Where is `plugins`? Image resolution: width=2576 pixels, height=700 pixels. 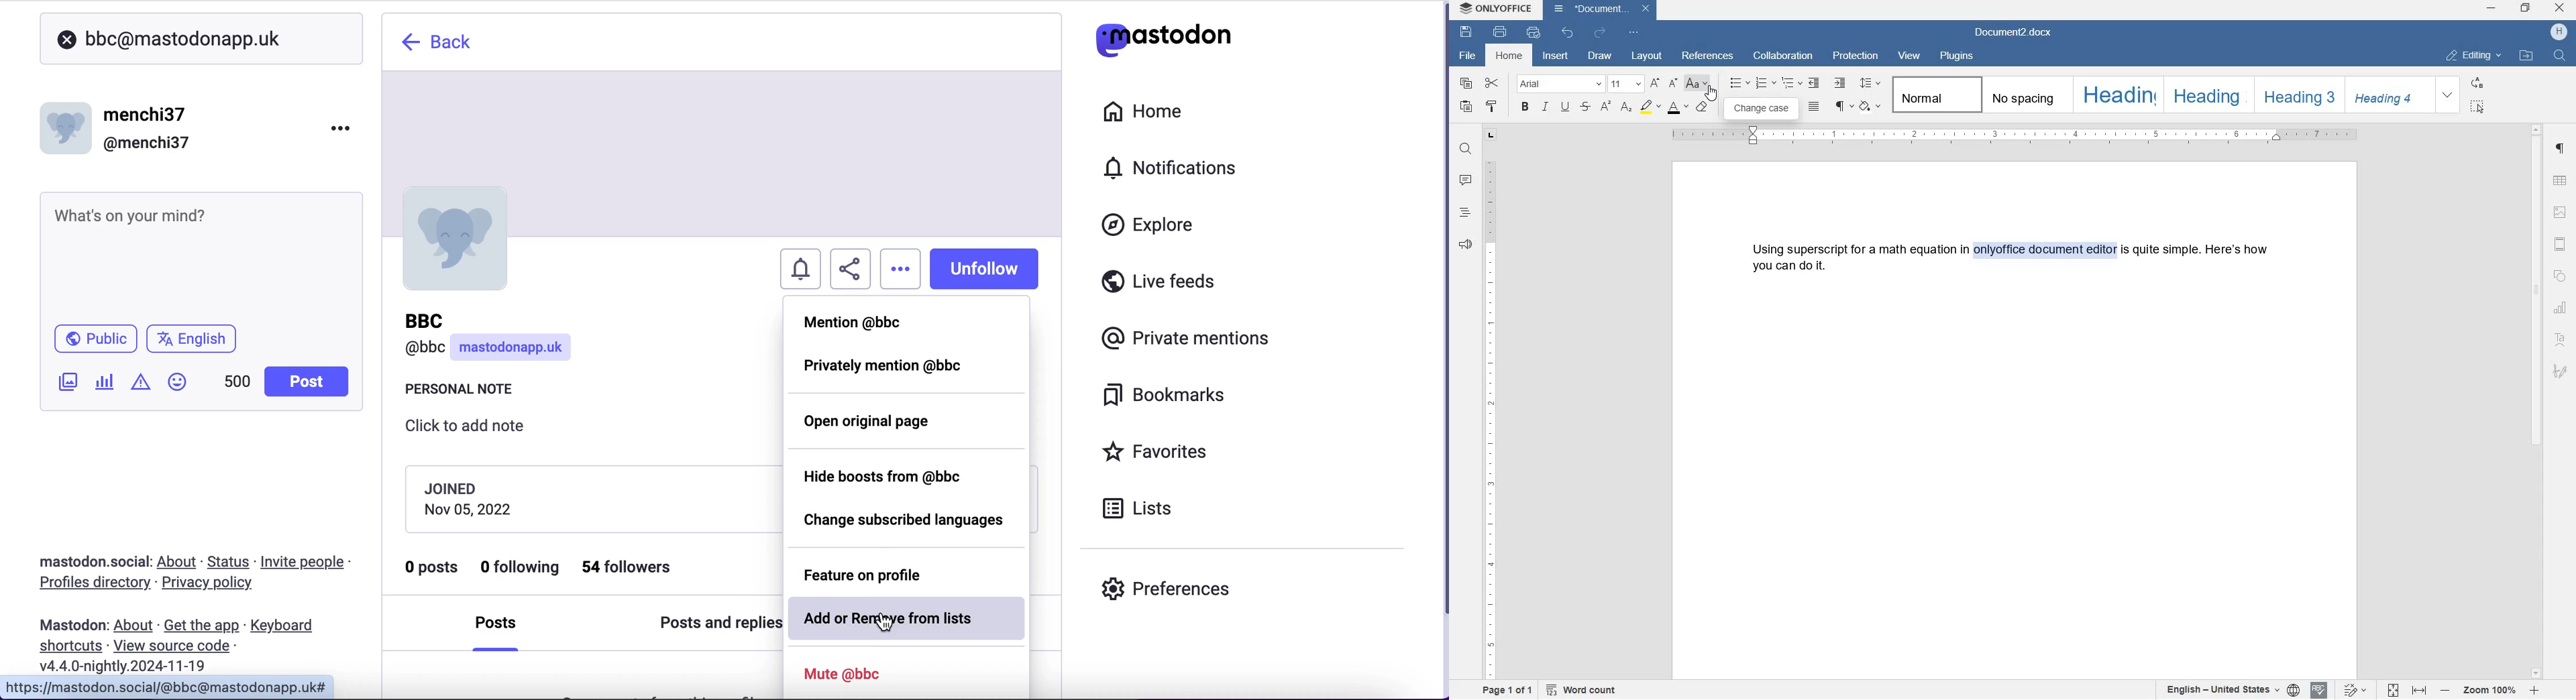
plugins is located at coordinates (1958, 56).